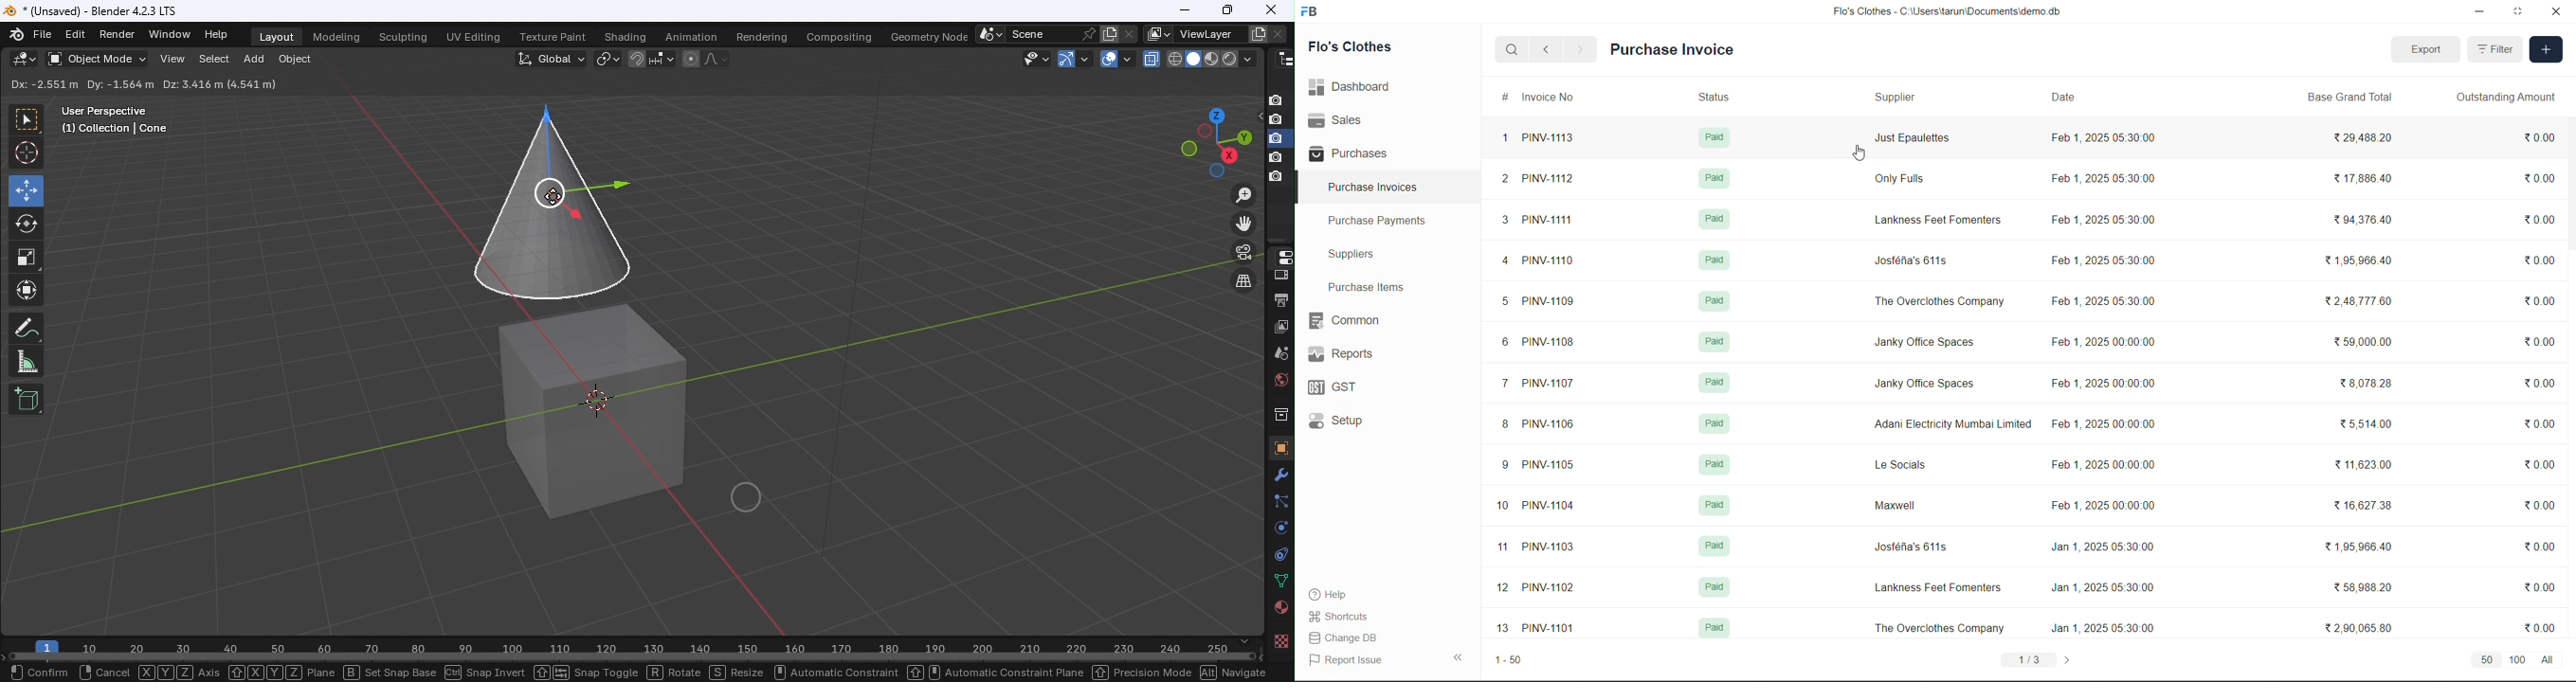 This screenshot has height=700, width=2576. I want to click on Jan 1, 2025 05:30:00, so click(2104, 550).